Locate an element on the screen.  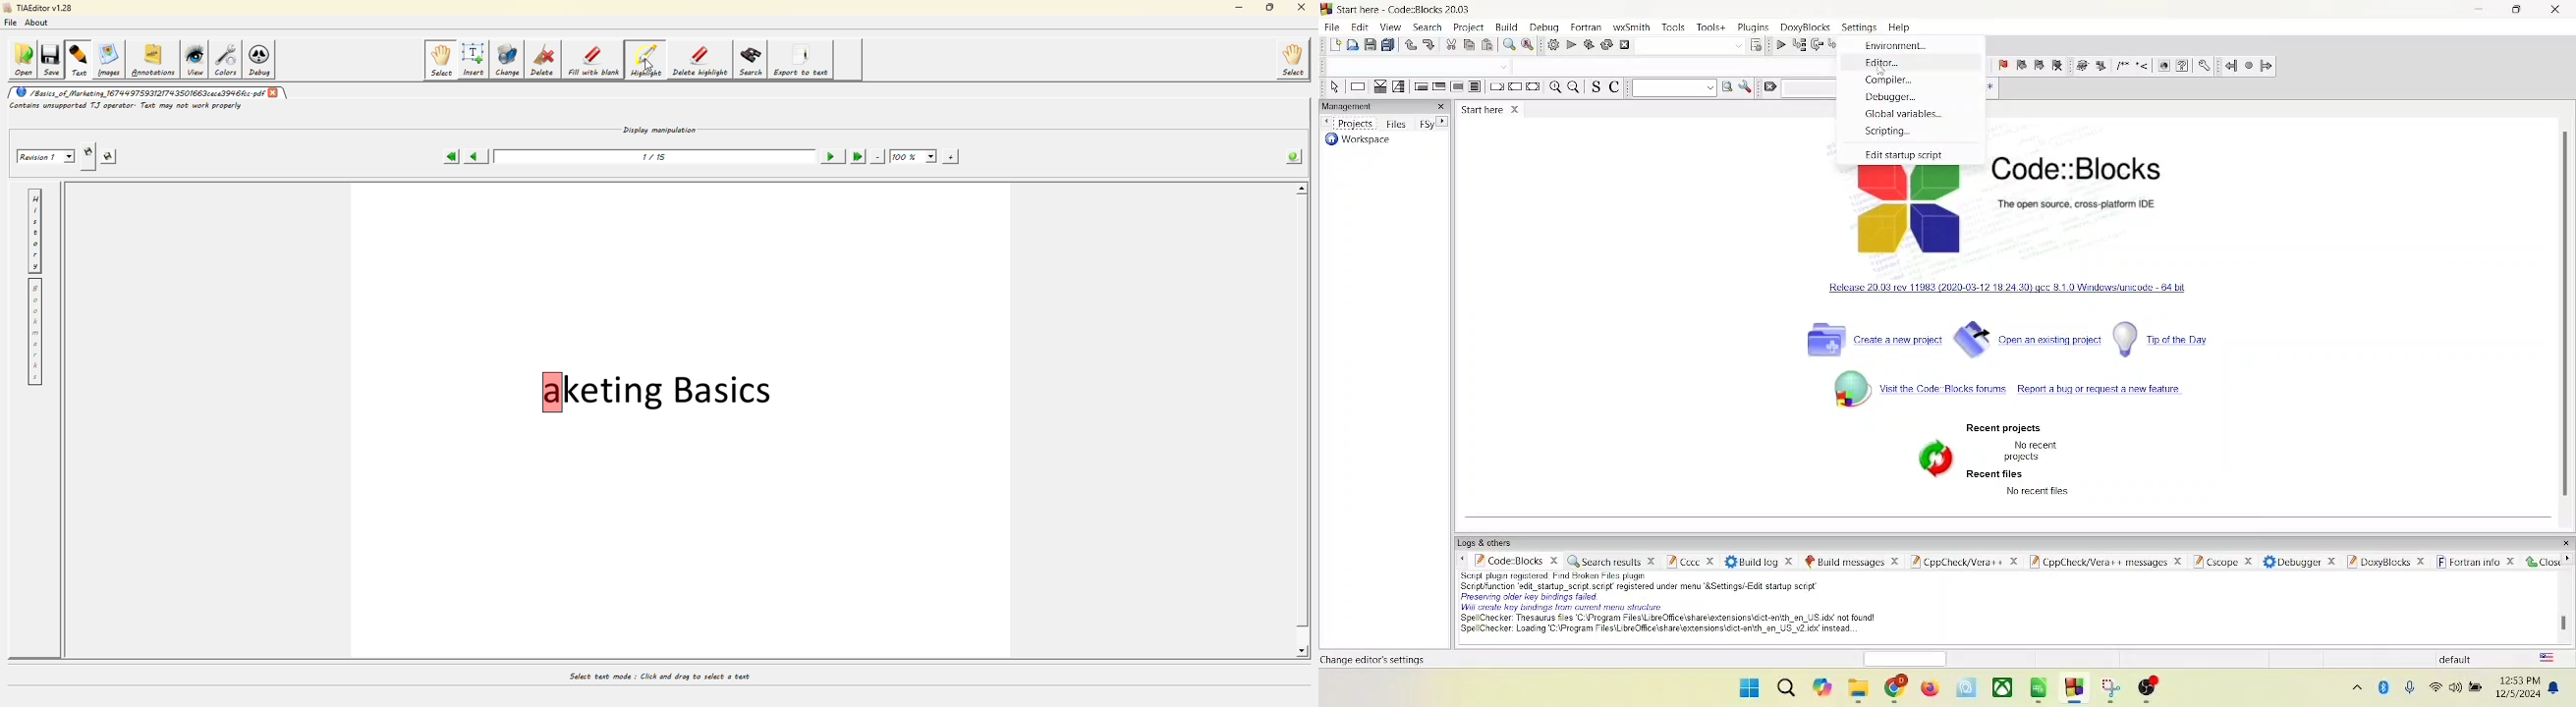
search is located at coordinates (1787, 688).